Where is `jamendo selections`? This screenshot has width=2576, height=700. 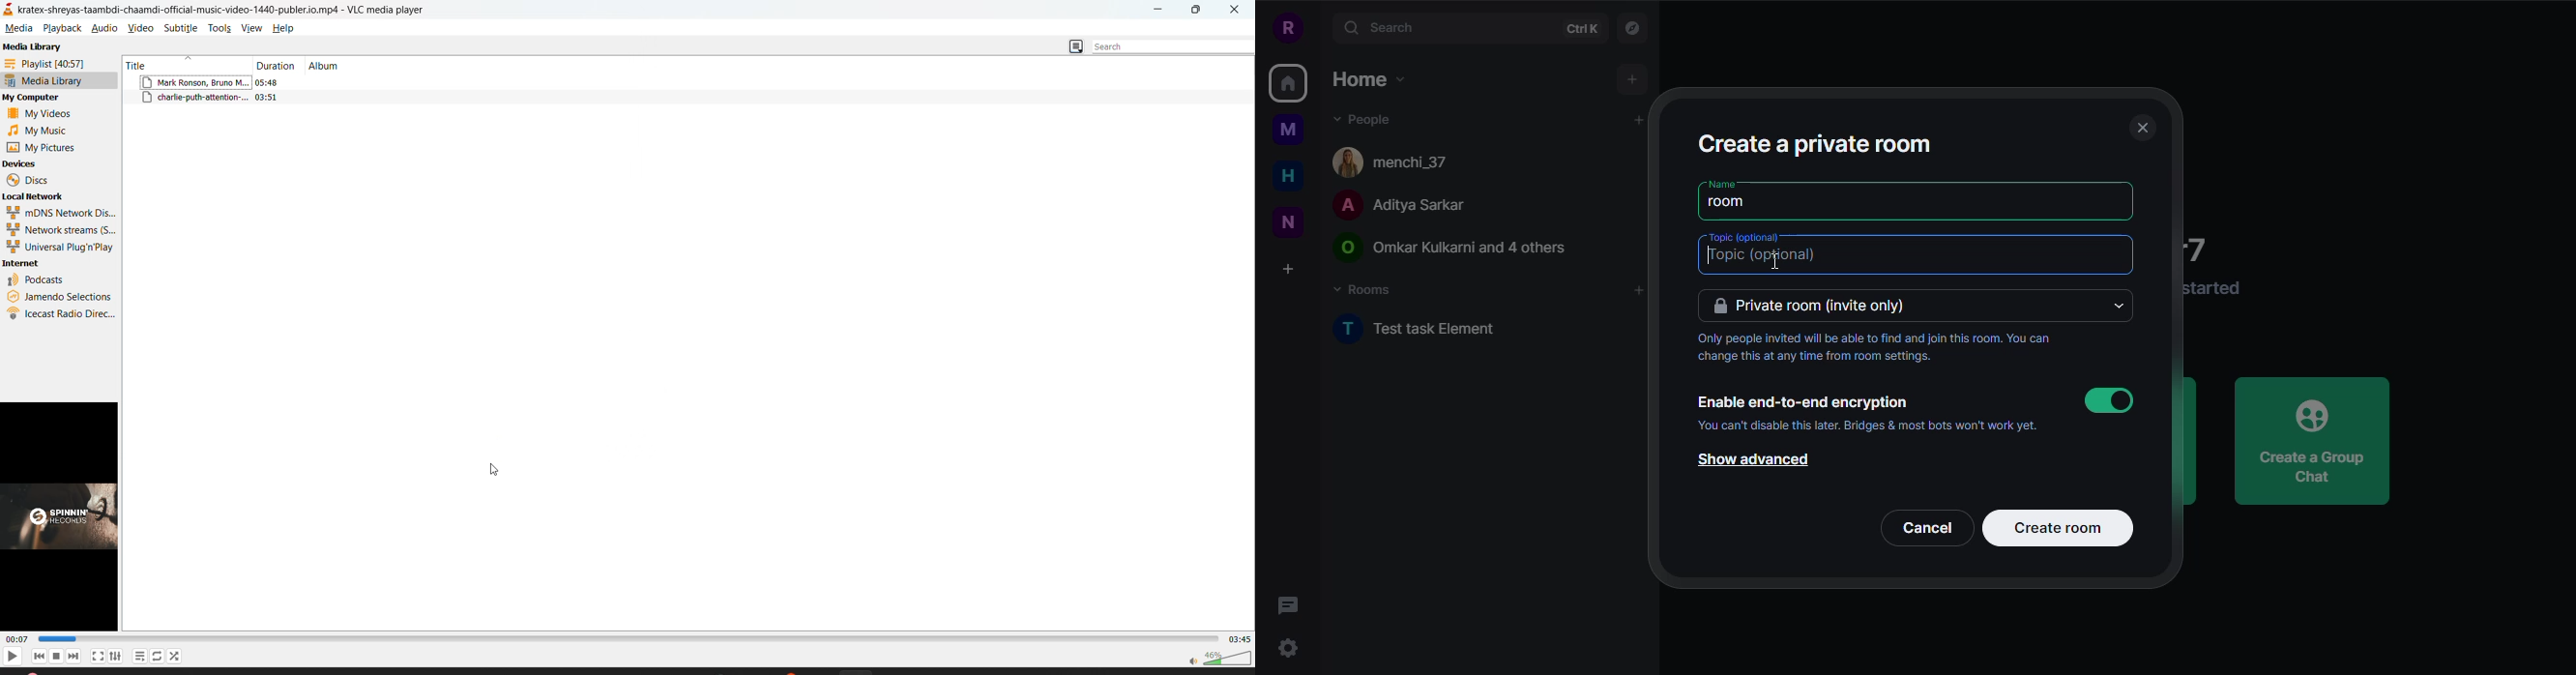 jamendo selections is located at coordinates (58, 298).